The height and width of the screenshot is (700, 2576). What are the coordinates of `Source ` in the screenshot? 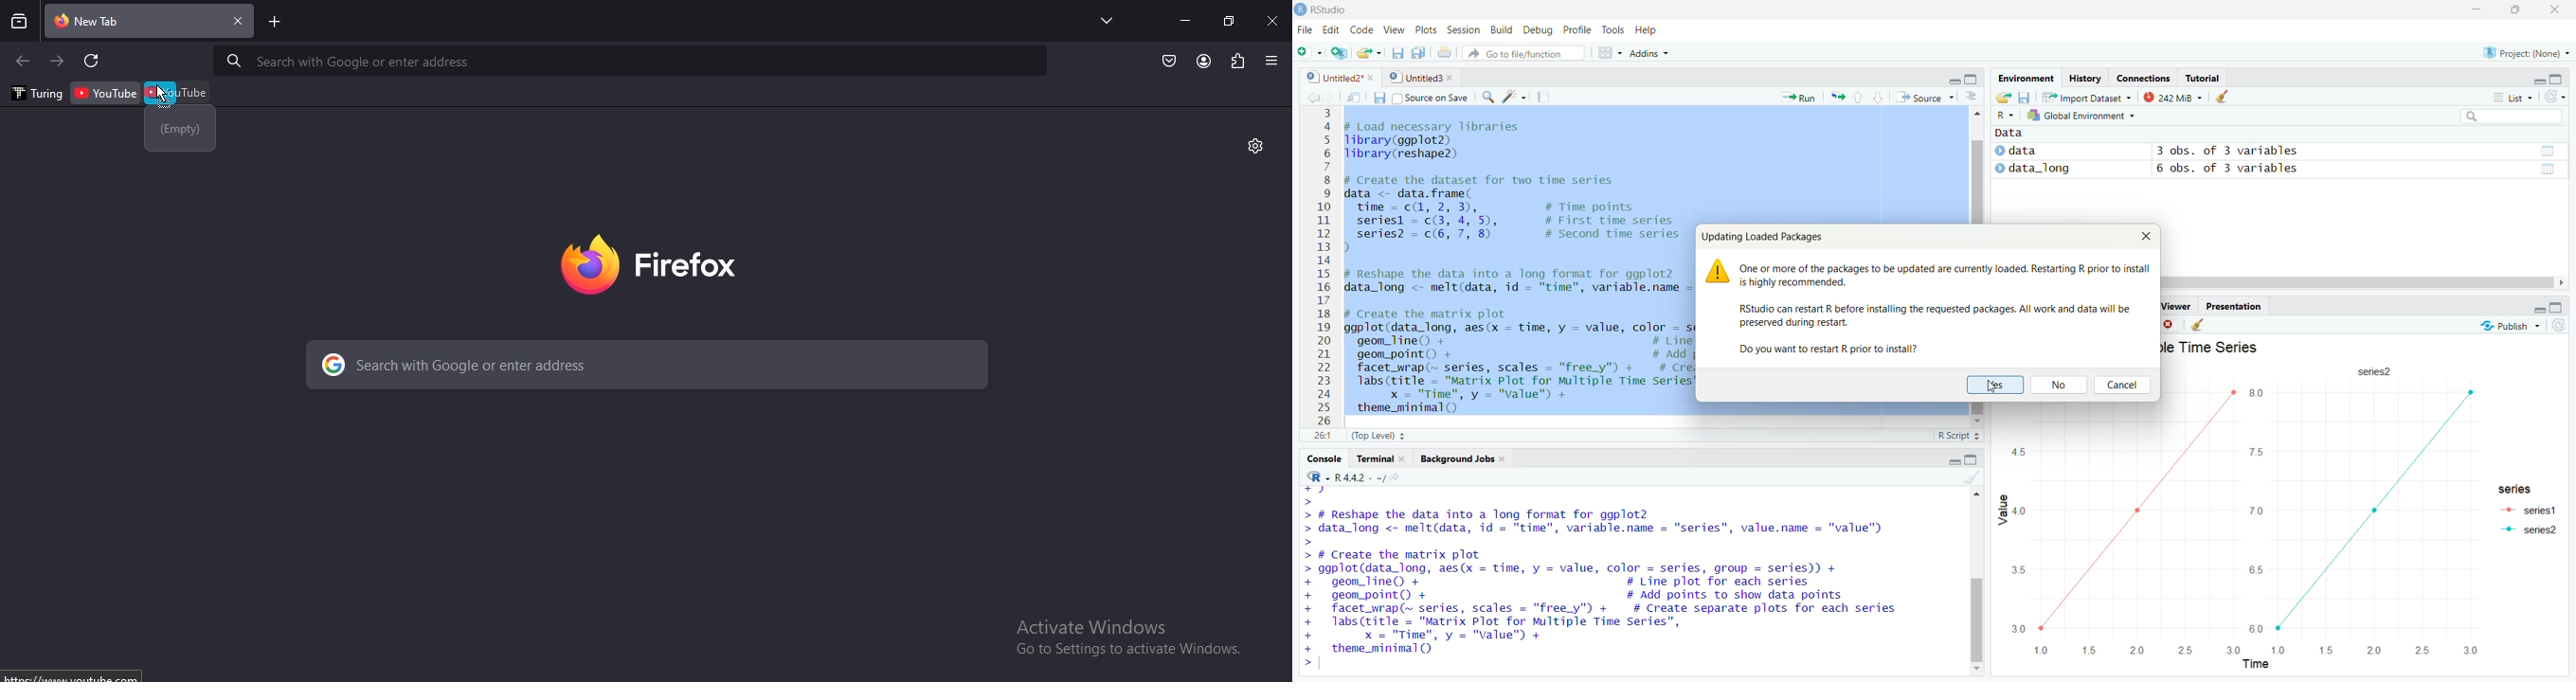 It's located at (1926, 97).